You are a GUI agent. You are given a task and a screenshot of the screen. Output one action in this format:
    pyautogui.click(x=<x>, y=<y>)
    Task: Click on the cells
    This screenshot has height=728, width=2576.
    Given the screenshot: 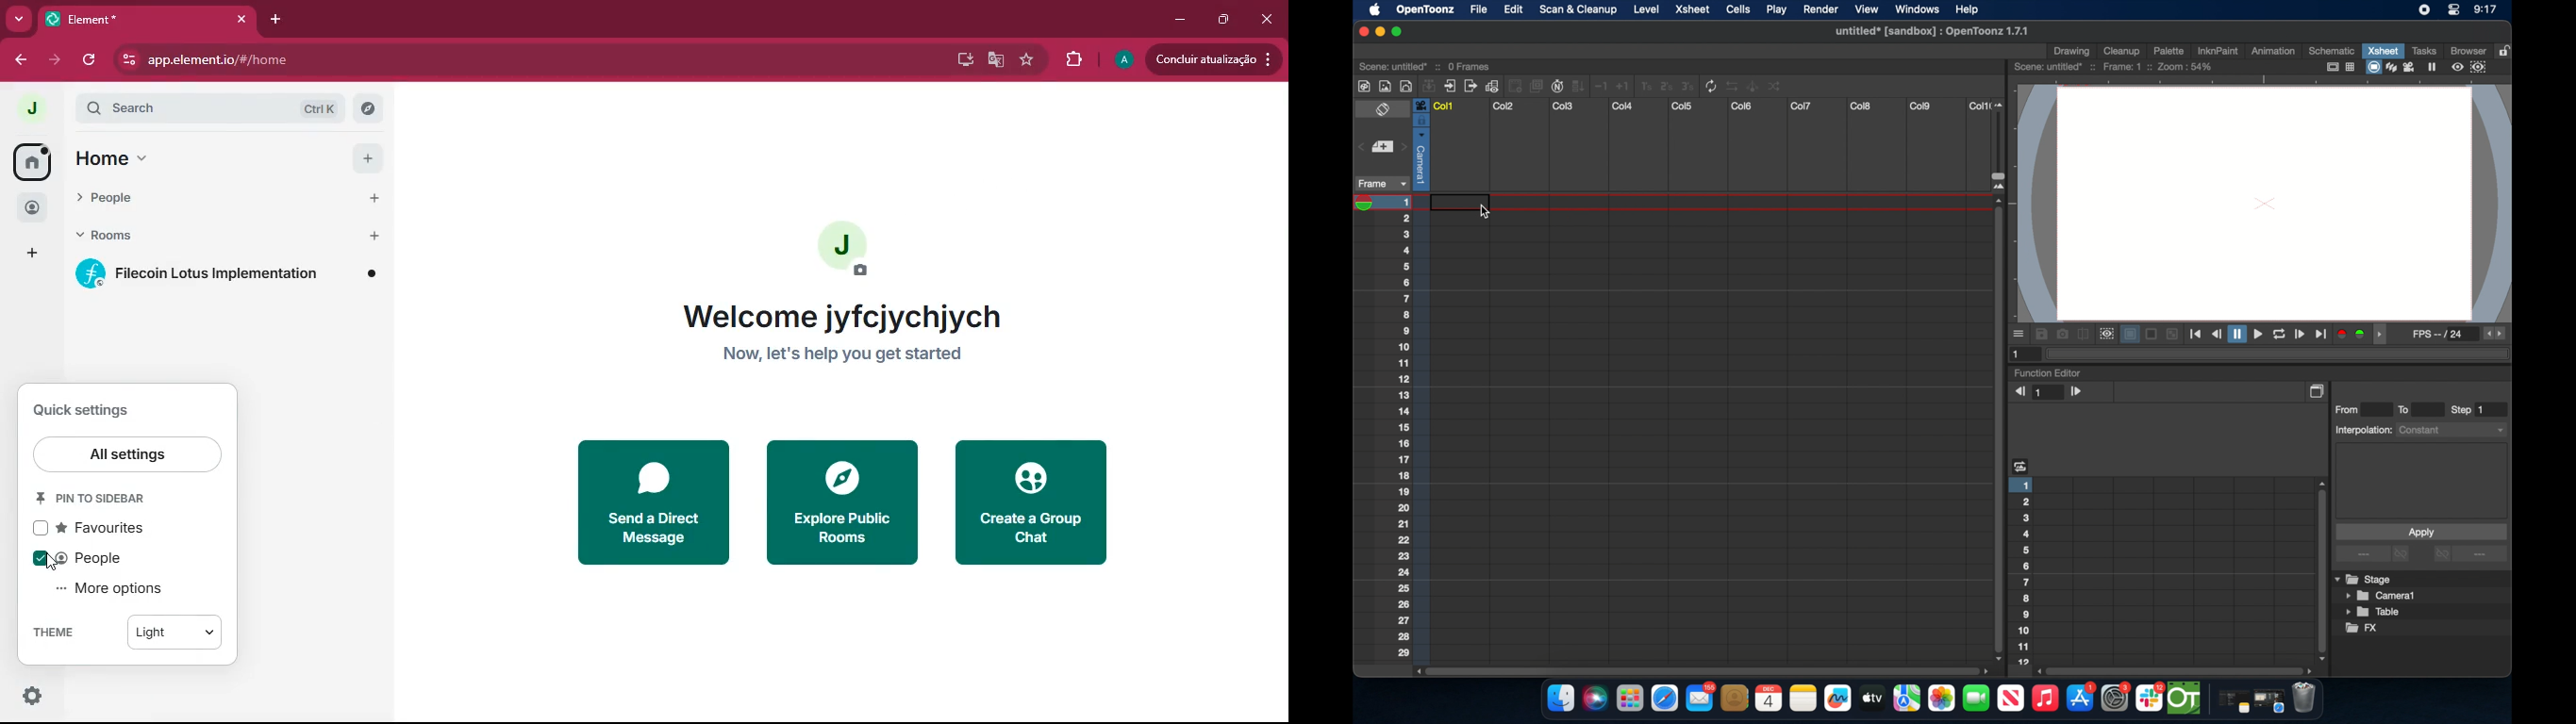 What is the action you would take?
    pyautogui.click(x=1738, y=9)
    